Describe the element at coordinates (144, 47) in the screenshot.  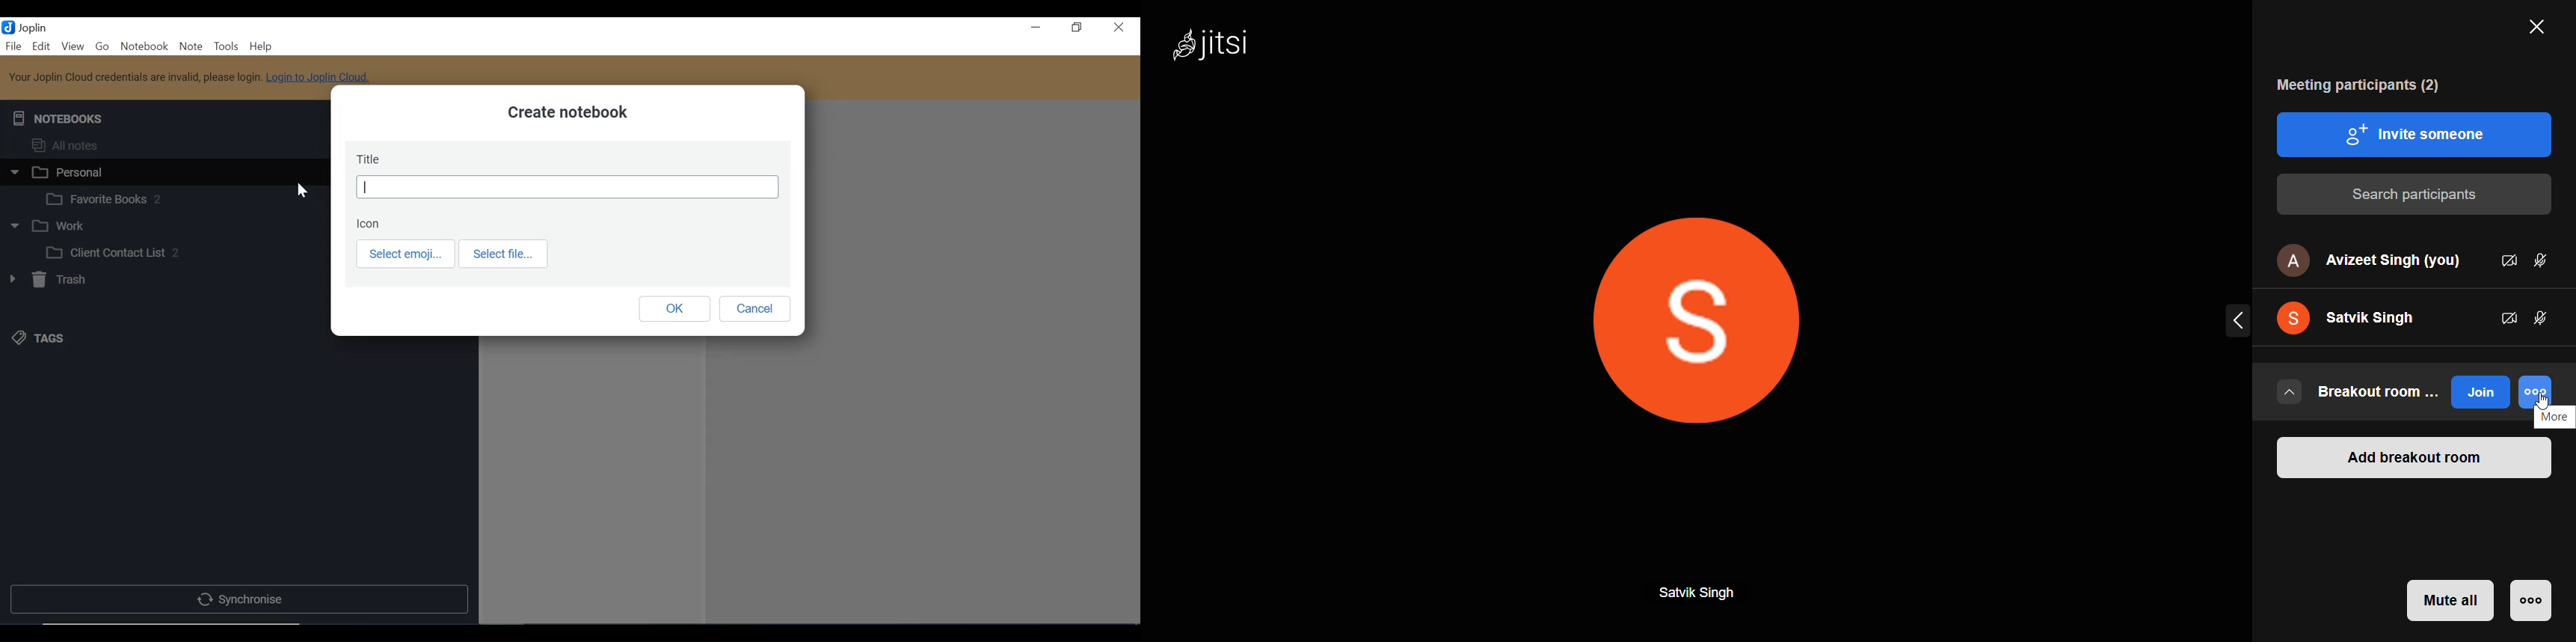
I see `Notebook` at that location.